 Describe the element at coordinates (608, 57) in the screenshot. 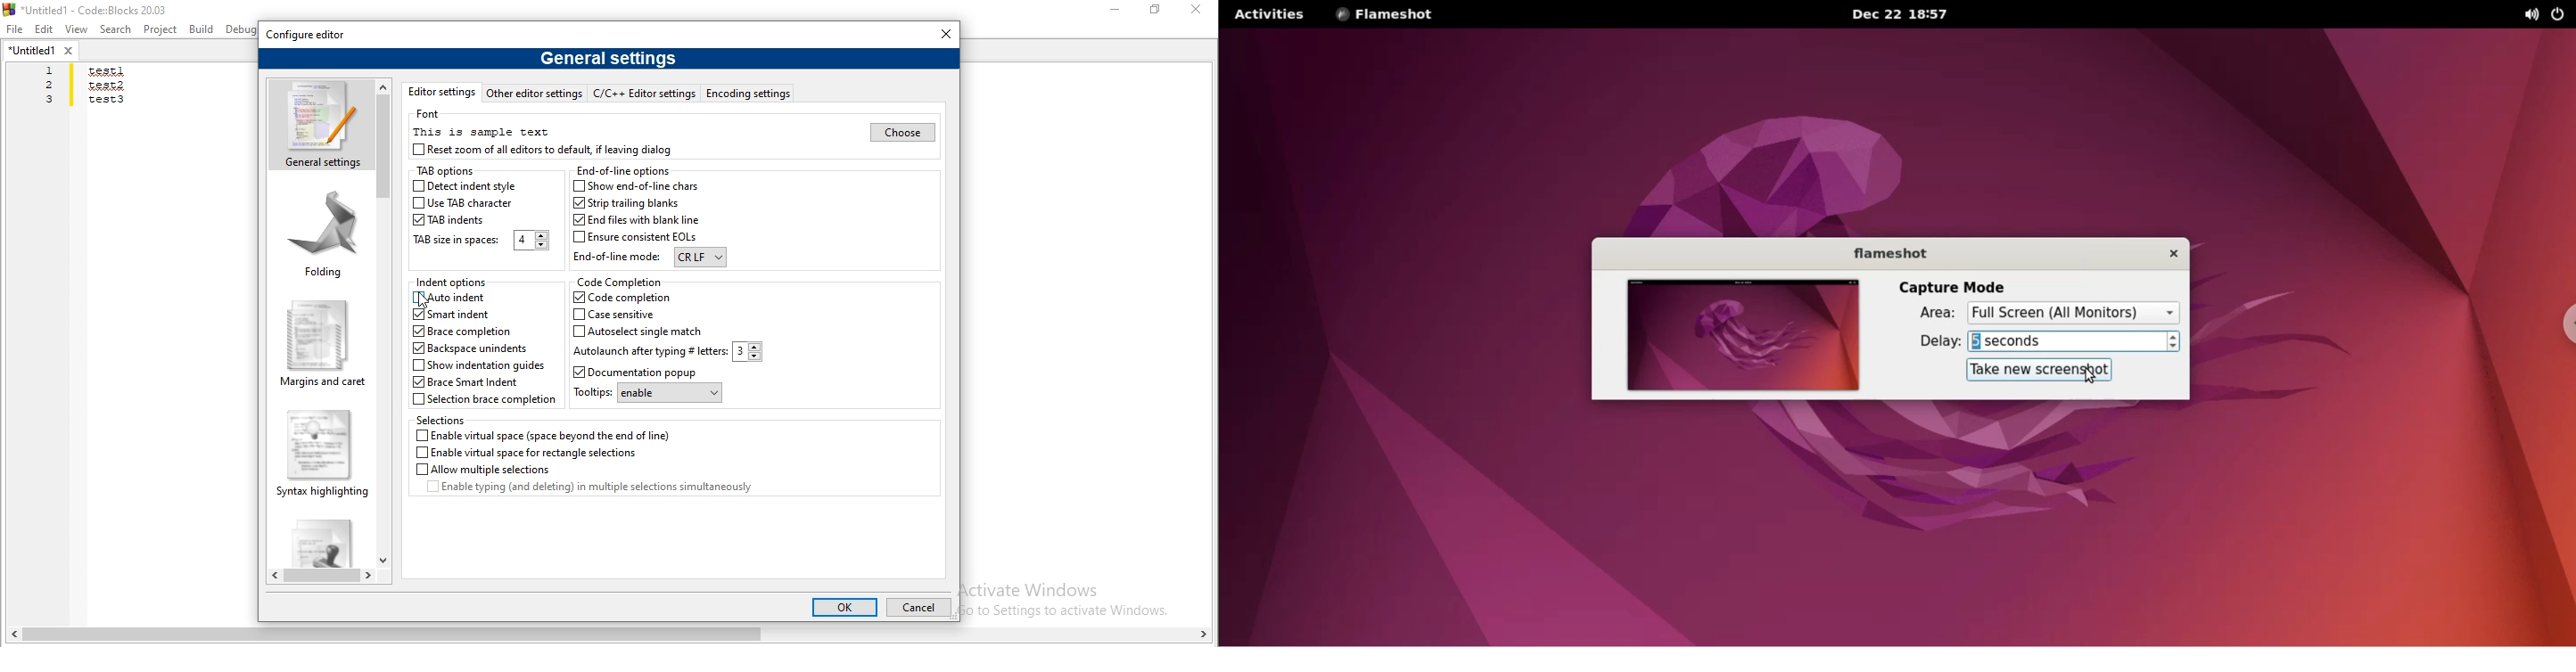

I see `general settings` at that location.